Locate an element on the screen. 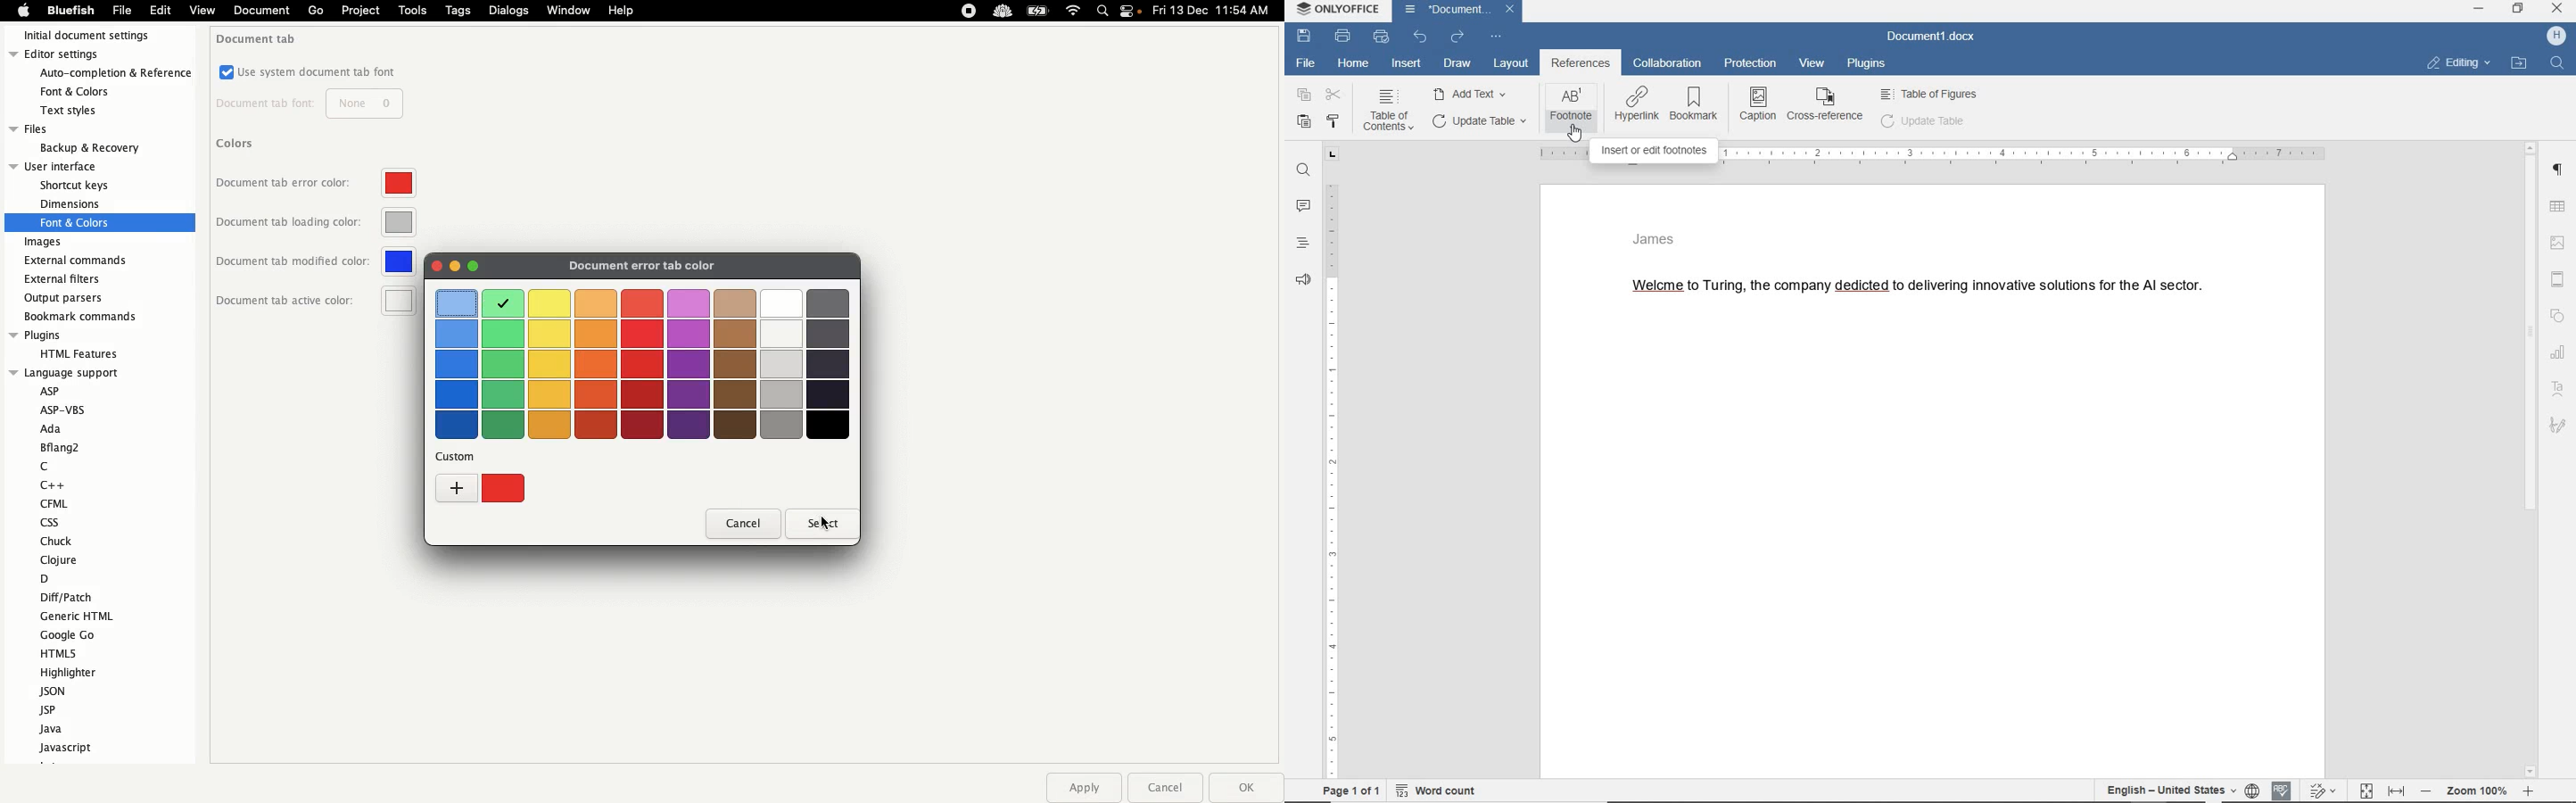  Window is located at coordinates (570, 12).